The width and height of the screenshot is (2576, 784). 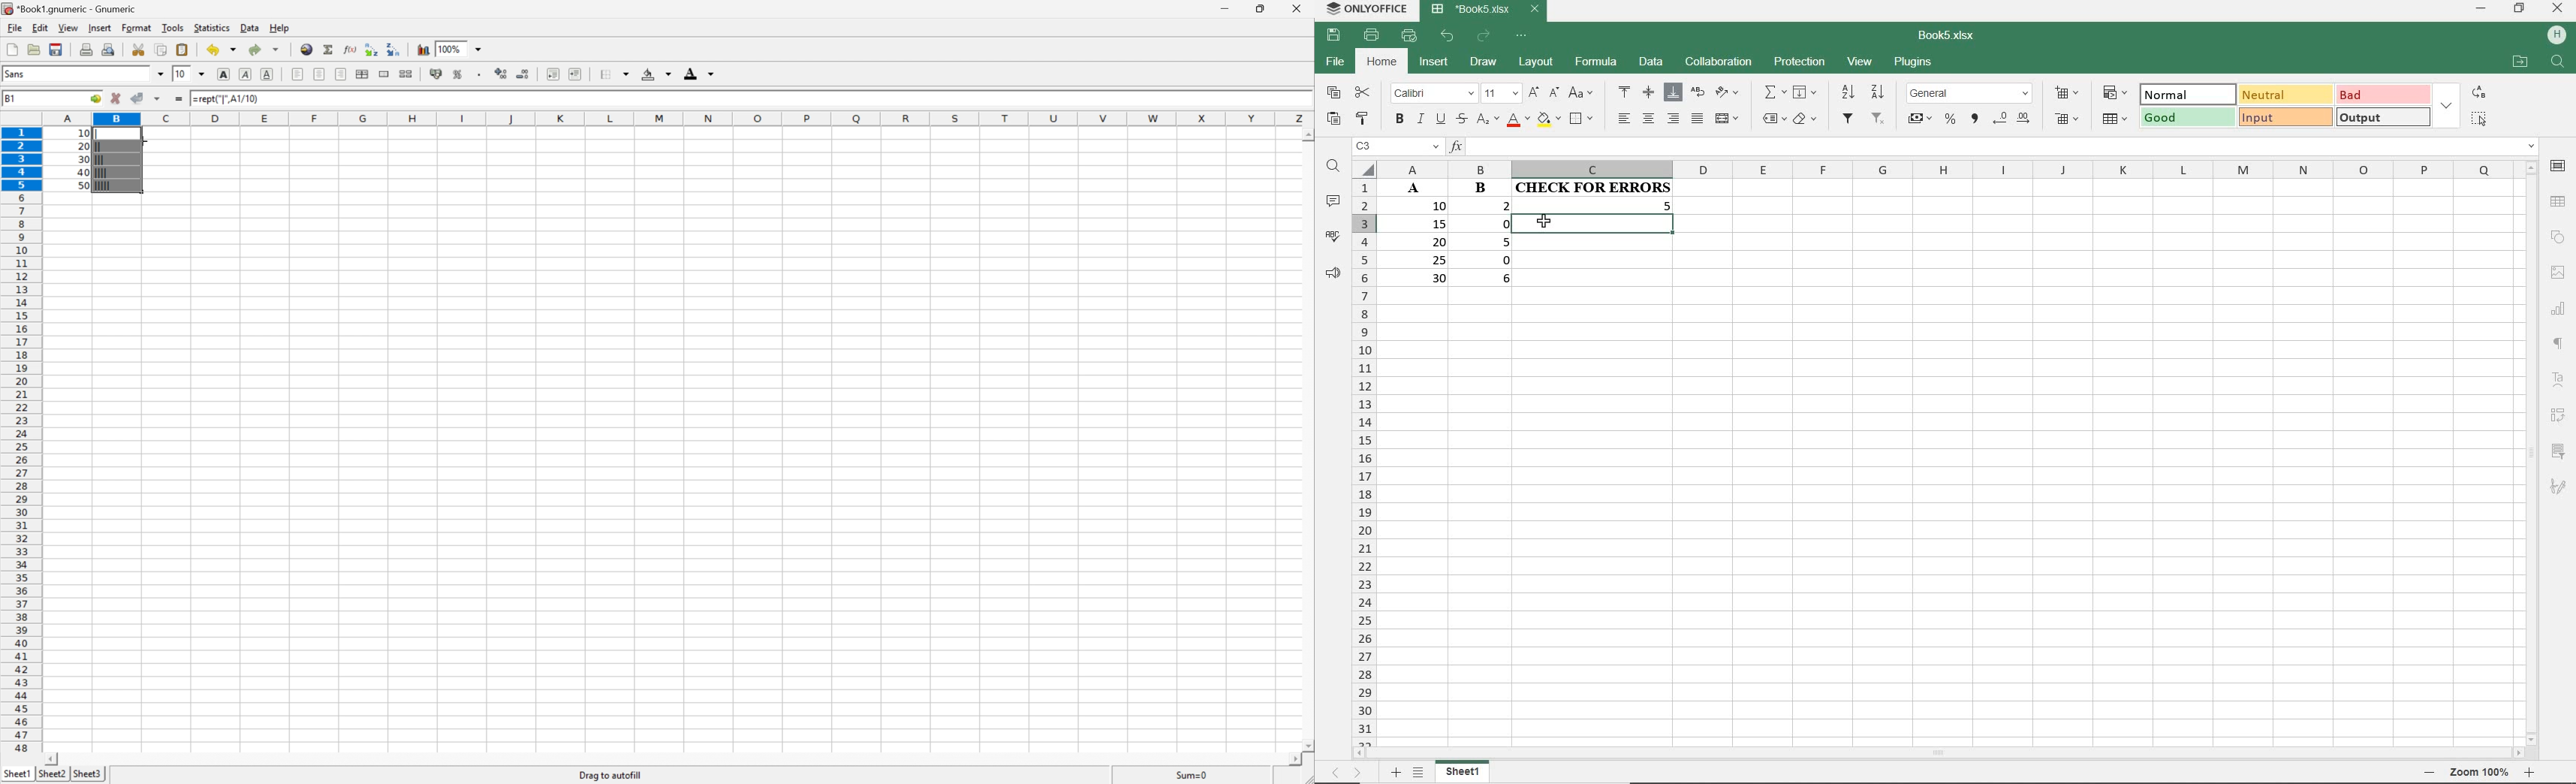 I want to click on Go To, so click(x=95, y=99).